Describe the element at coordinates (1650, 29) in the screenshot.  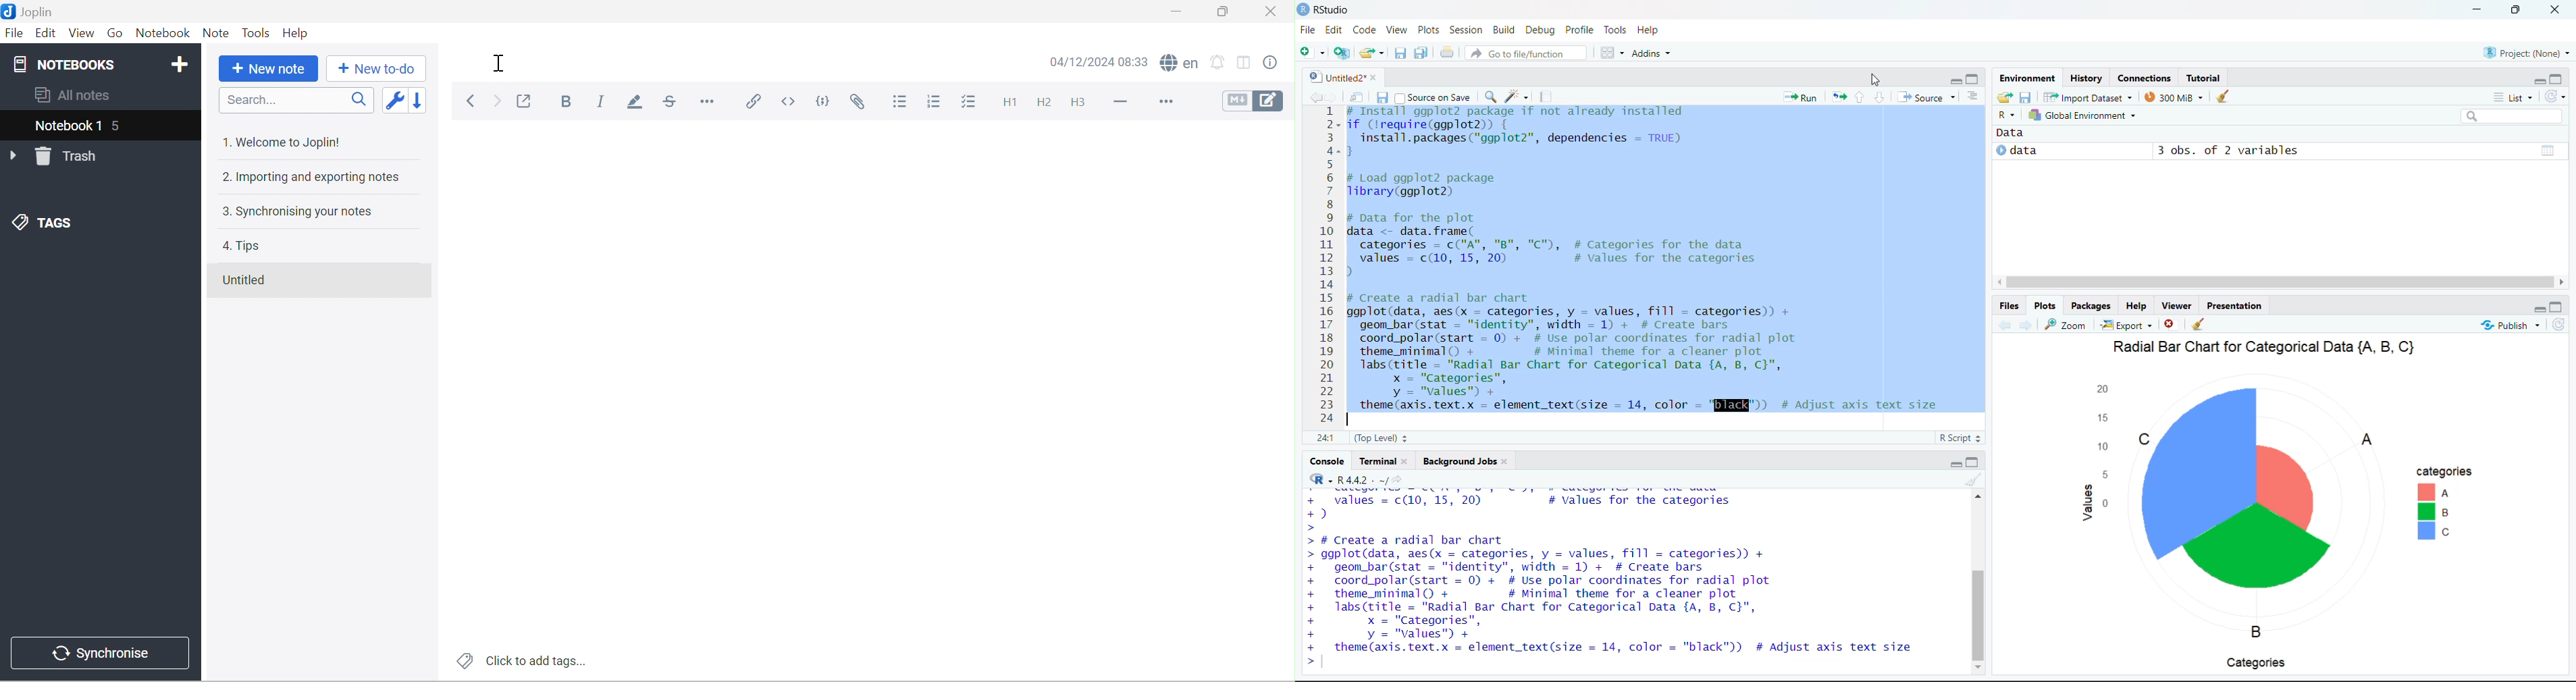
I see `Help` at that location.